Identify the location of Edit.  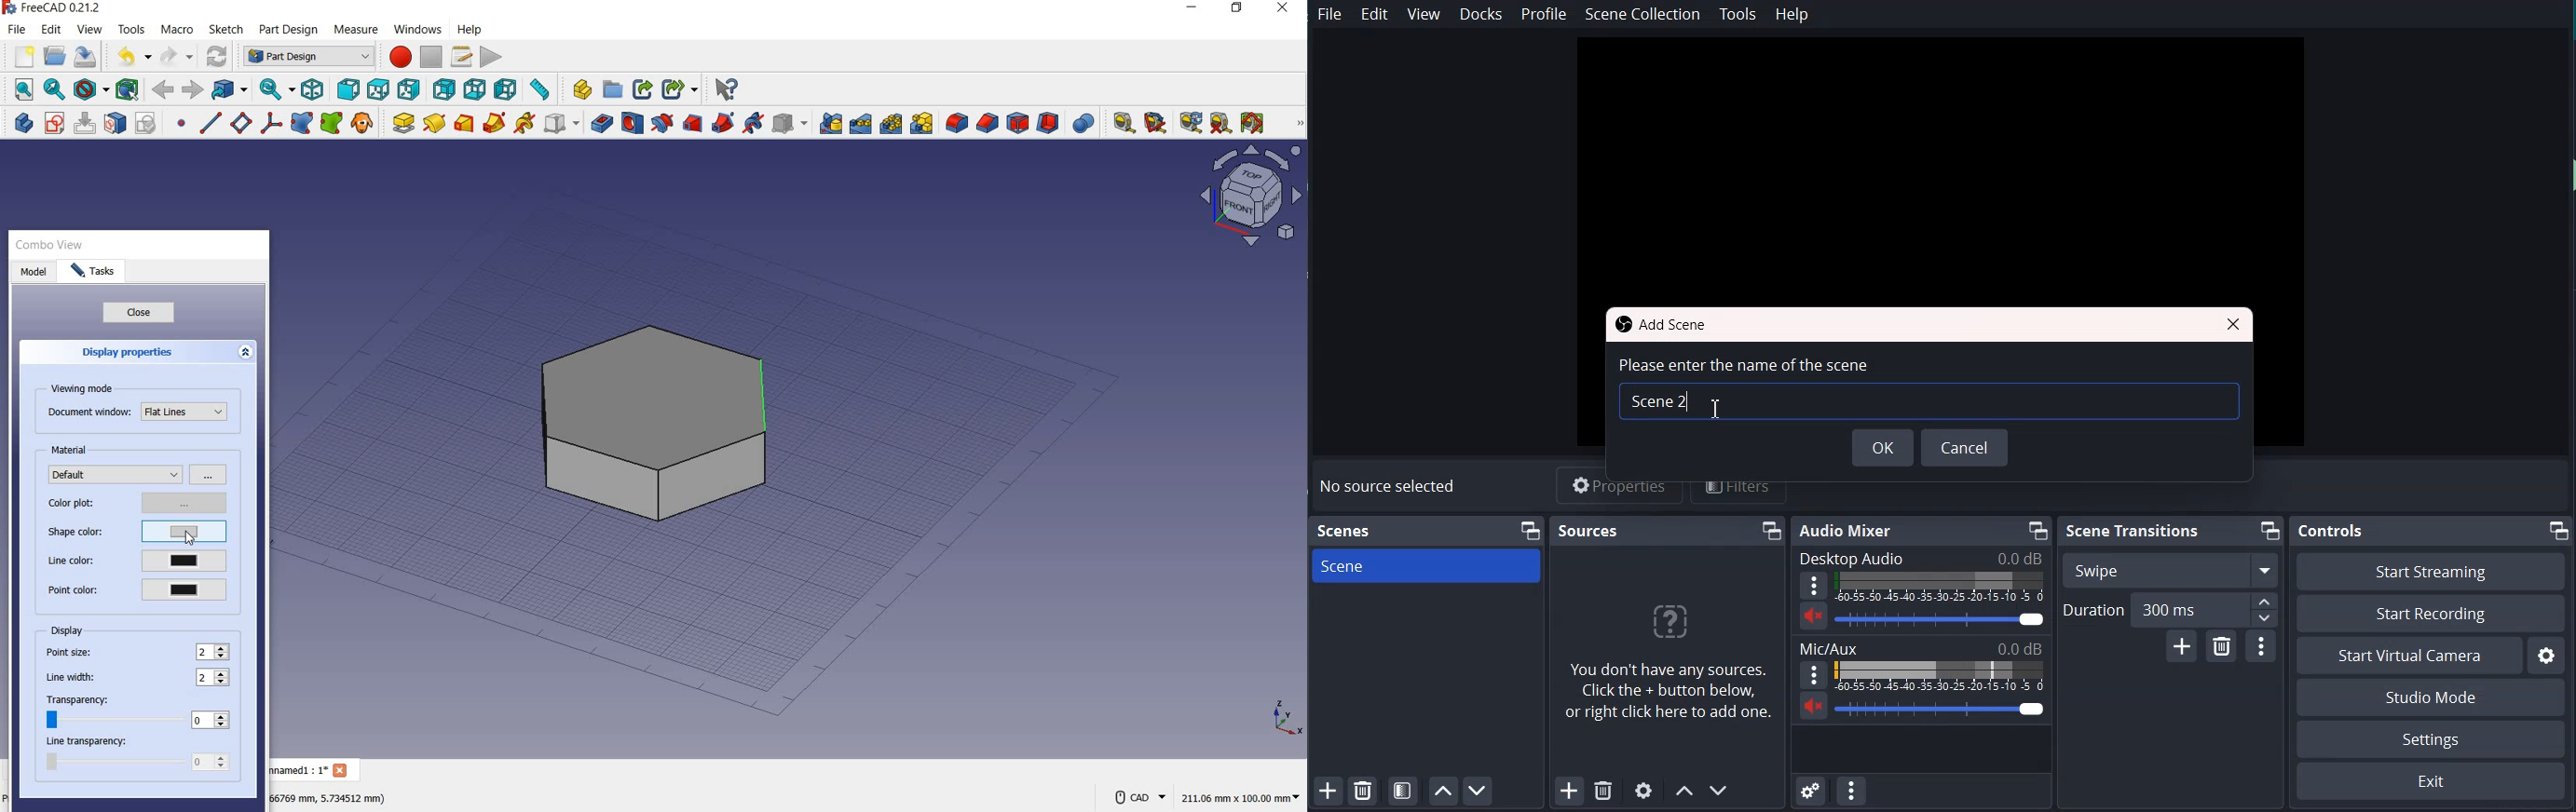
(1376, 14).